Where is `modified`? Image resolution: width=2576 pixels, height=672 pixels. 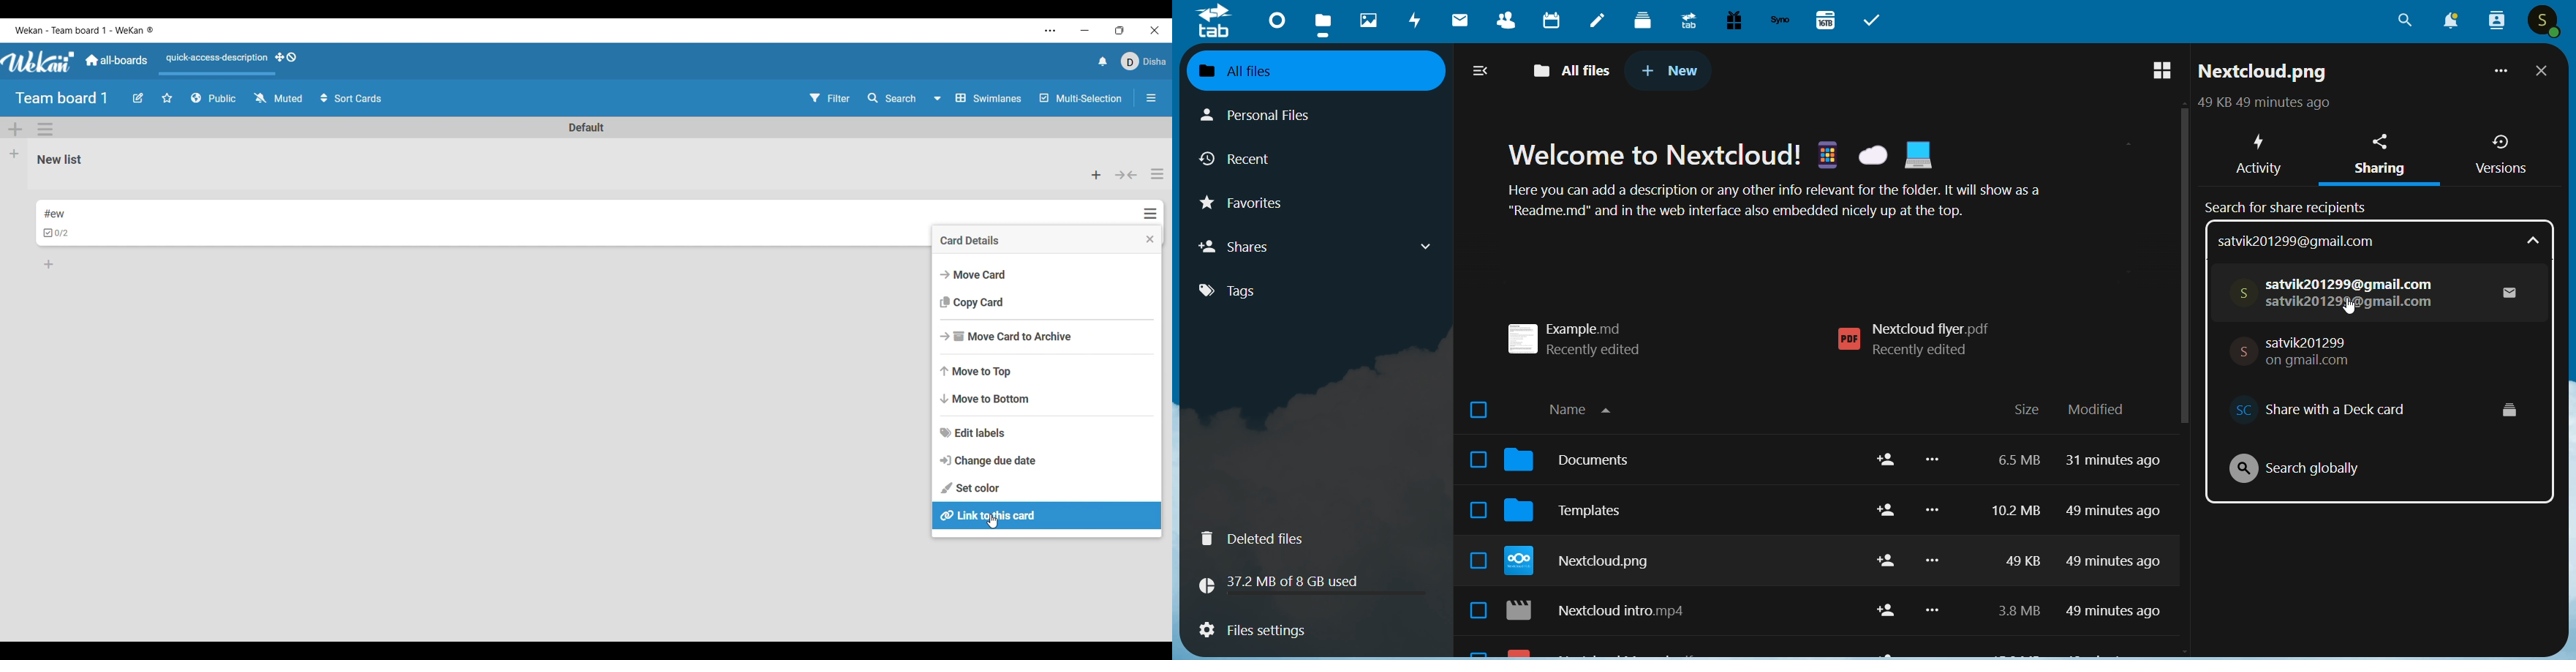 modified is located at coordinates (2096, 410).